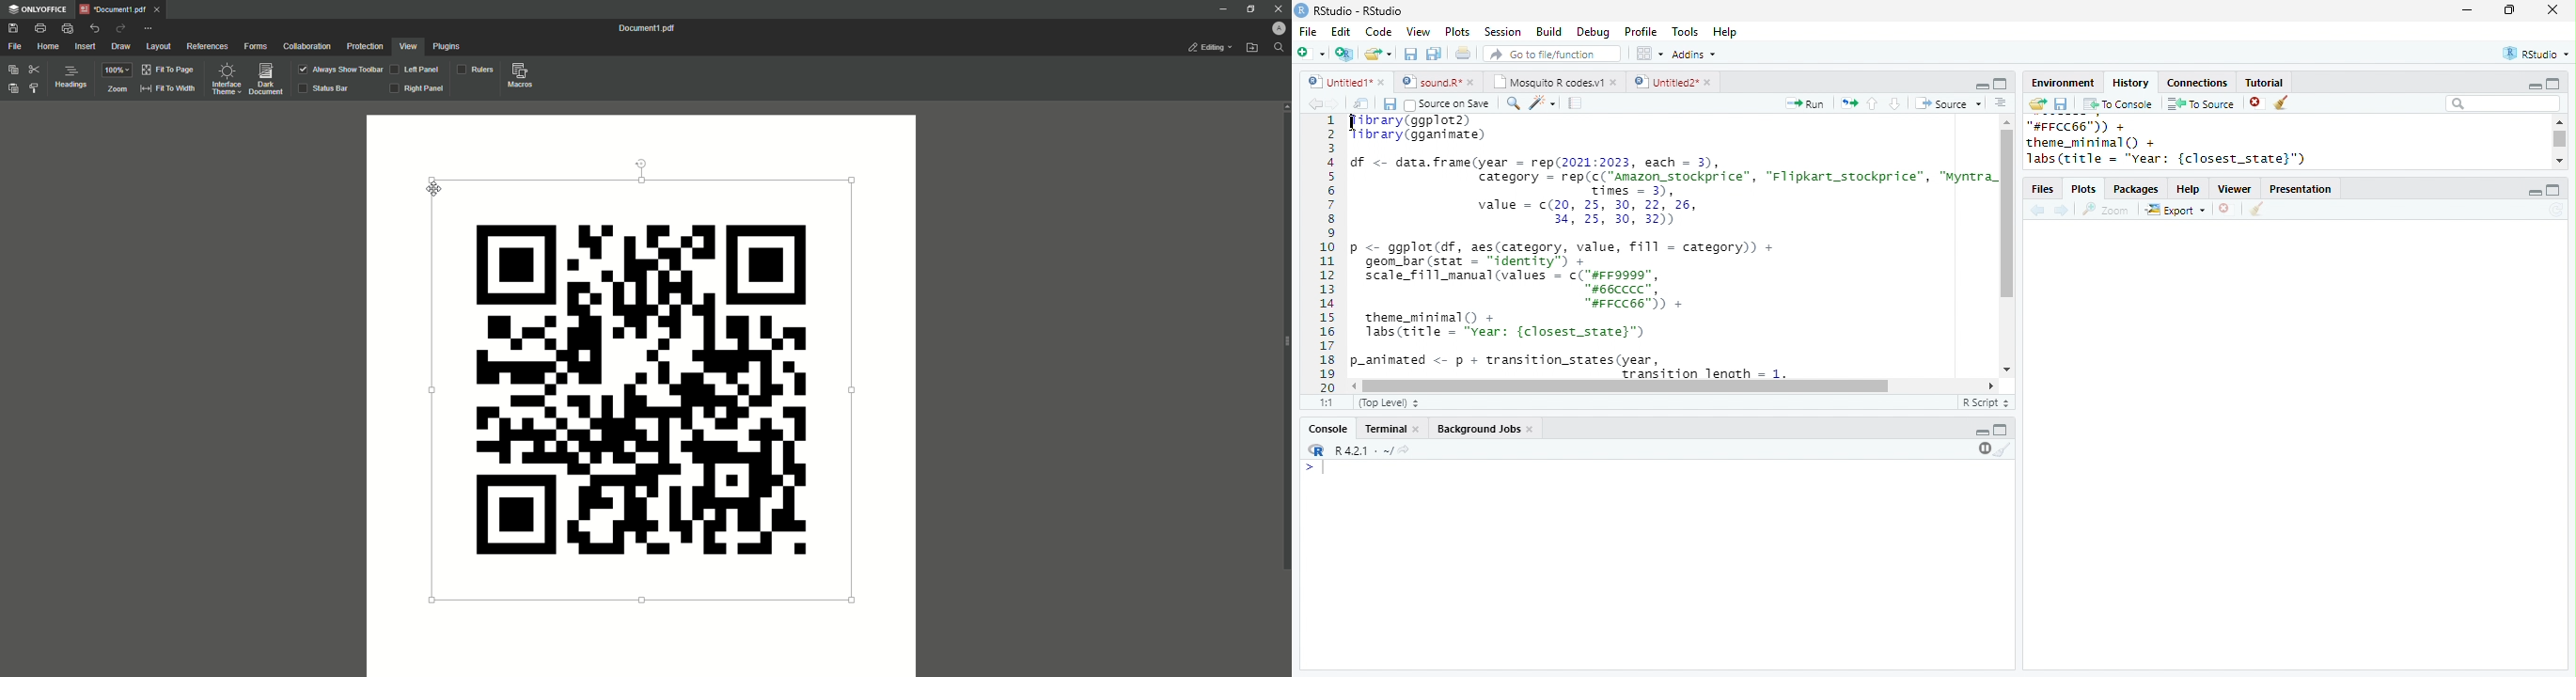 This screenshot has height=700, width=2576. Describe the element at coordinates (1379, 31) in the screenshot. I see `Code` at that location.